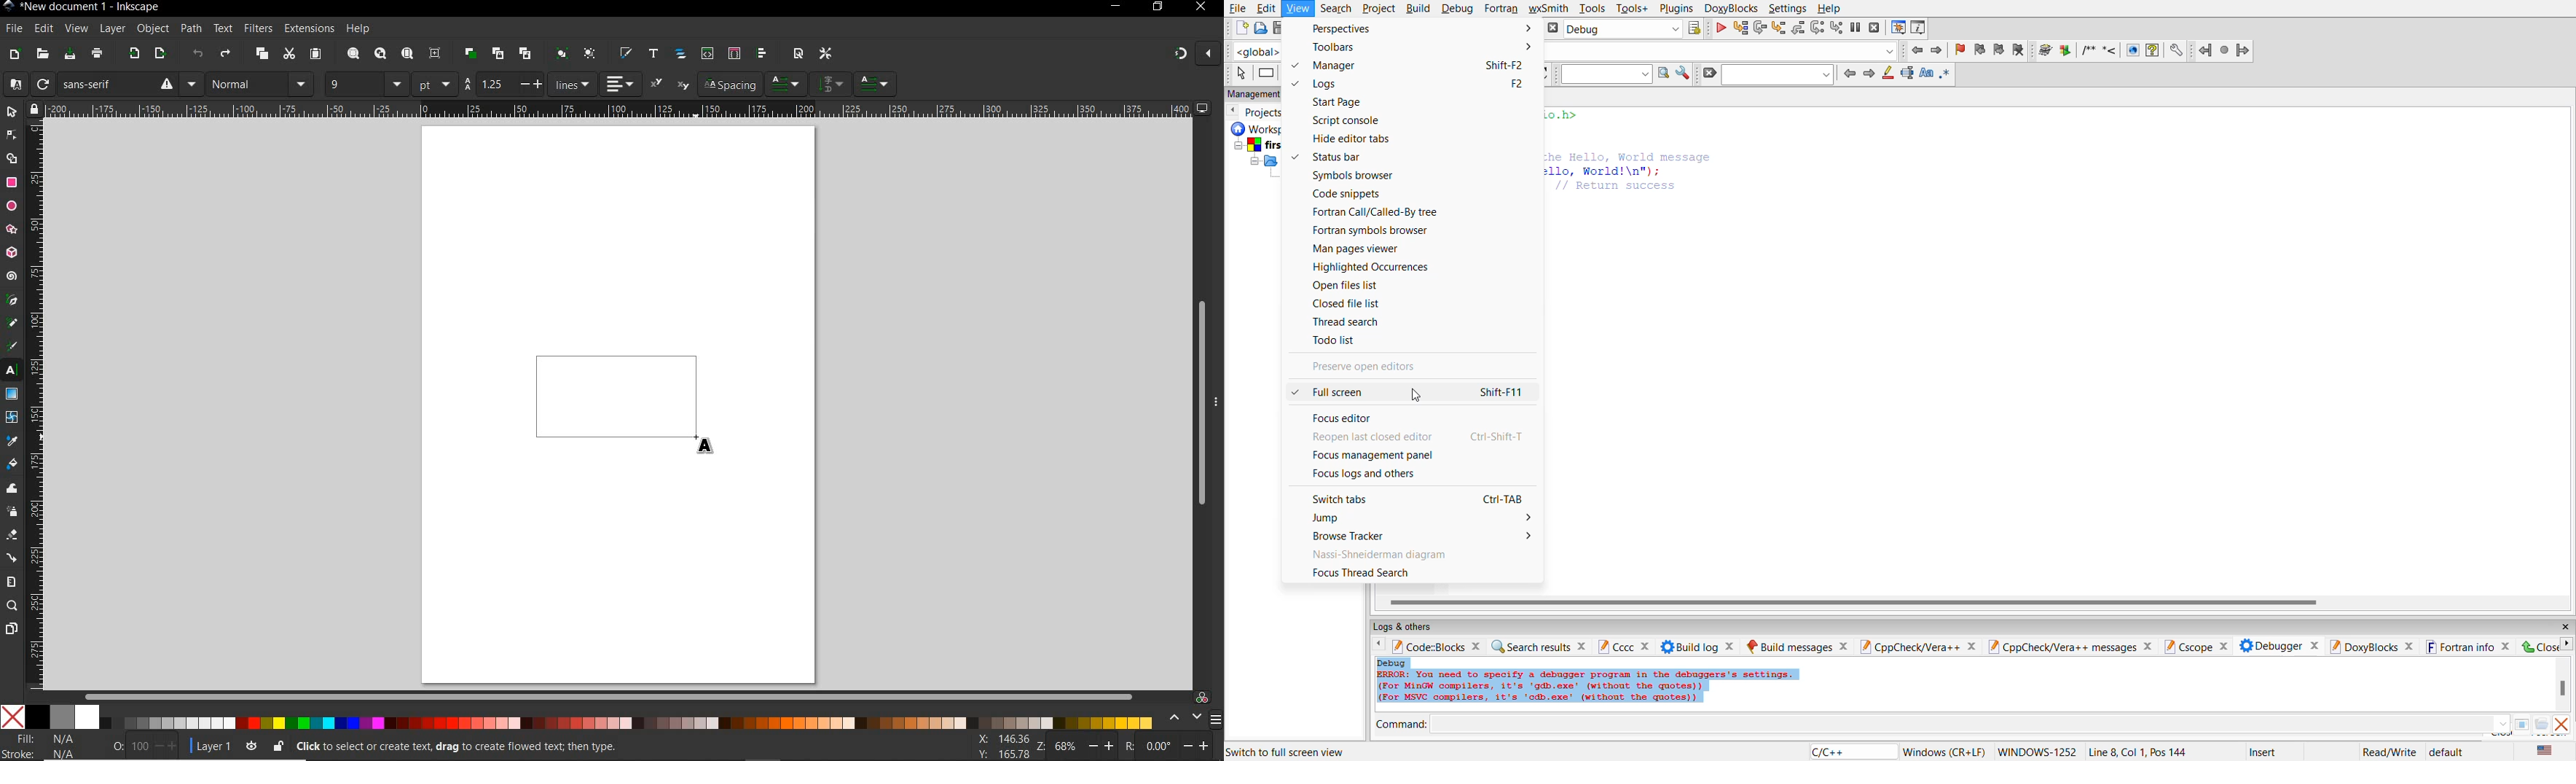 This screenshot has height=784, width=2576. I want to click on check, so click(1292, 66).